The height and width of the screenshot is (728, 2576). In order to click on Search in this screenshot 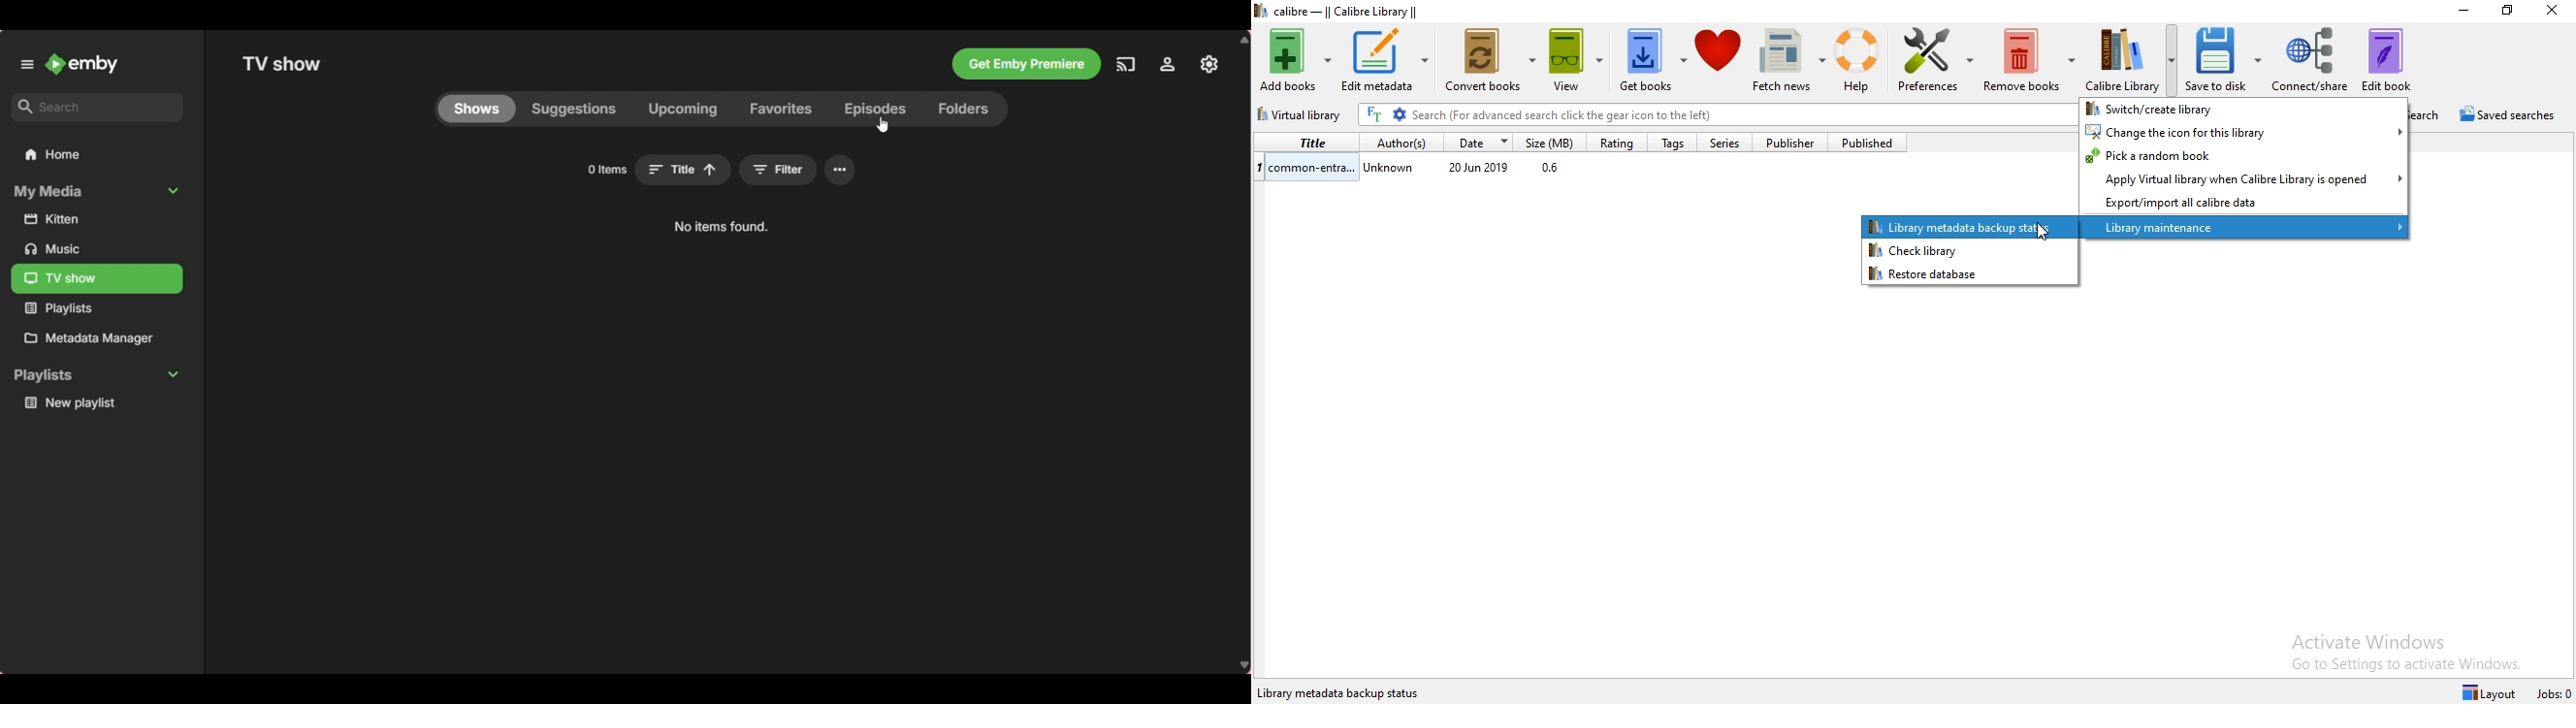, I will do `click(2432, 114)`.